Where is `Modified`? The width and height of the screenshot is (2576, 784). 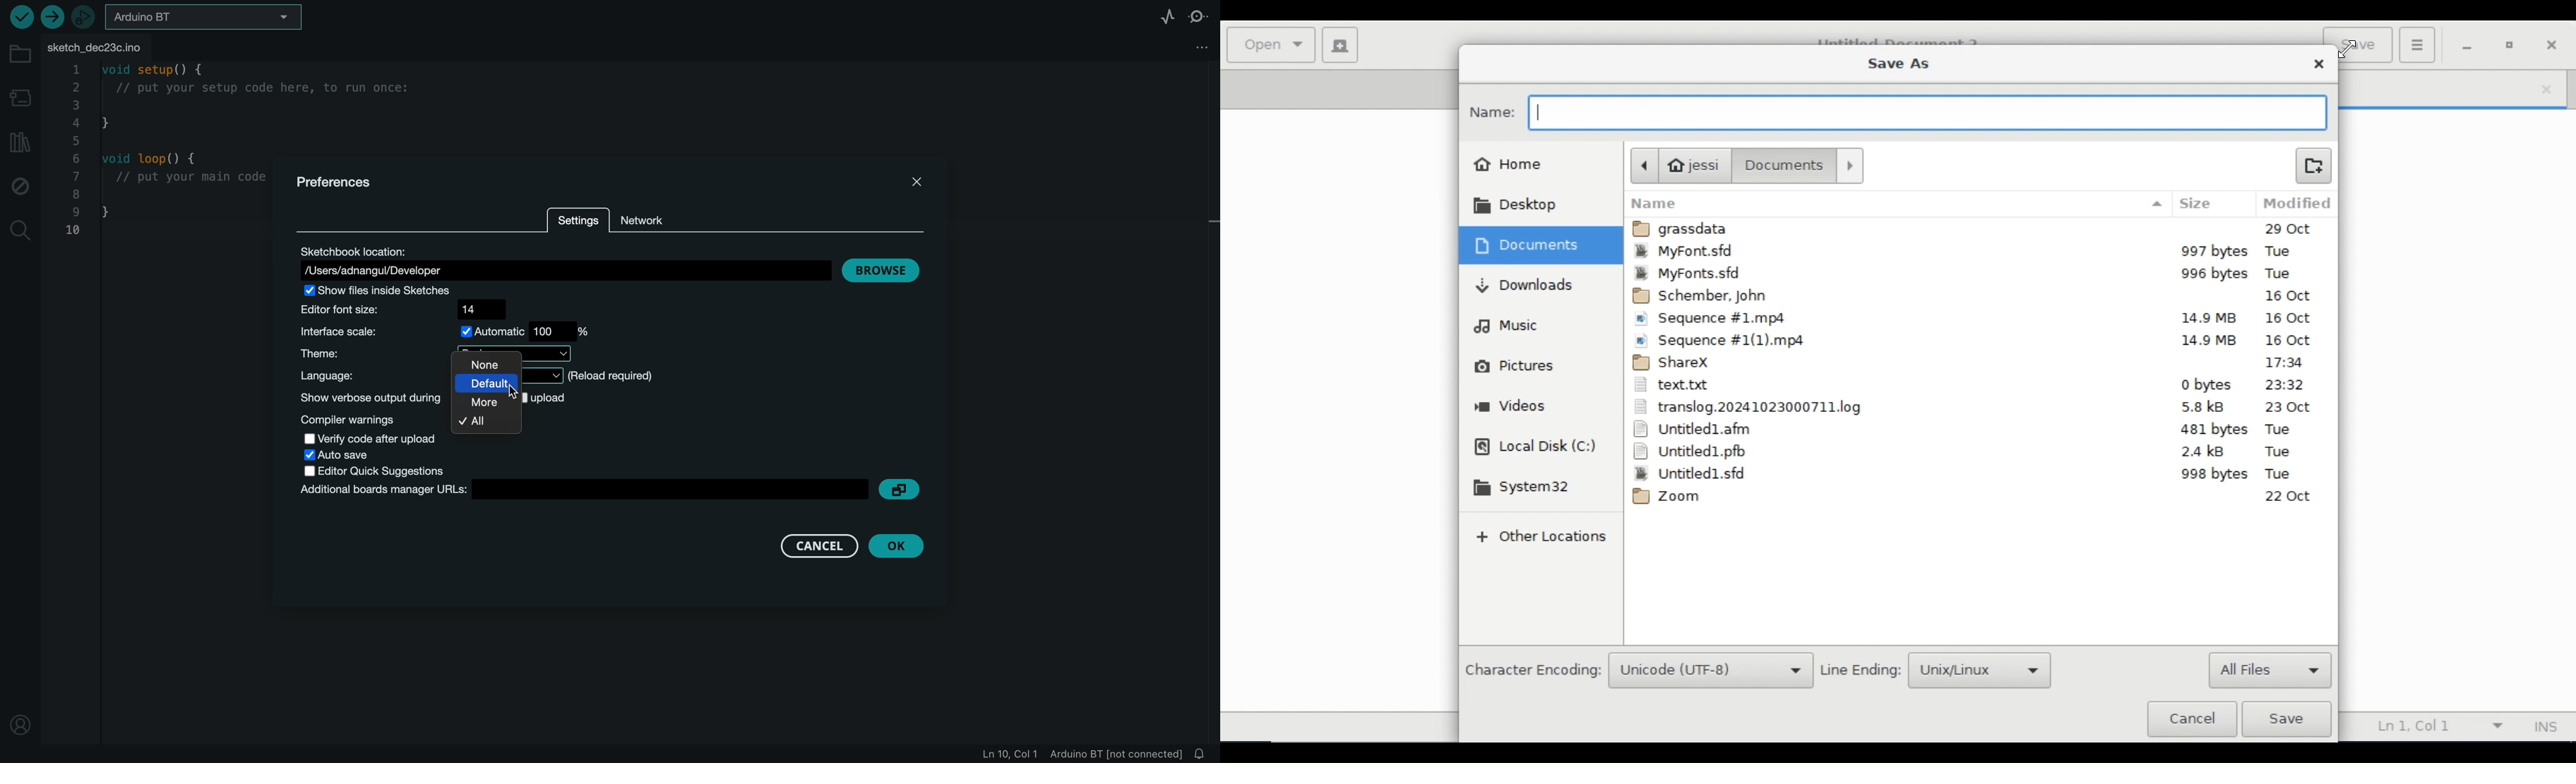 Modified is located at coordinates (2294, 203).